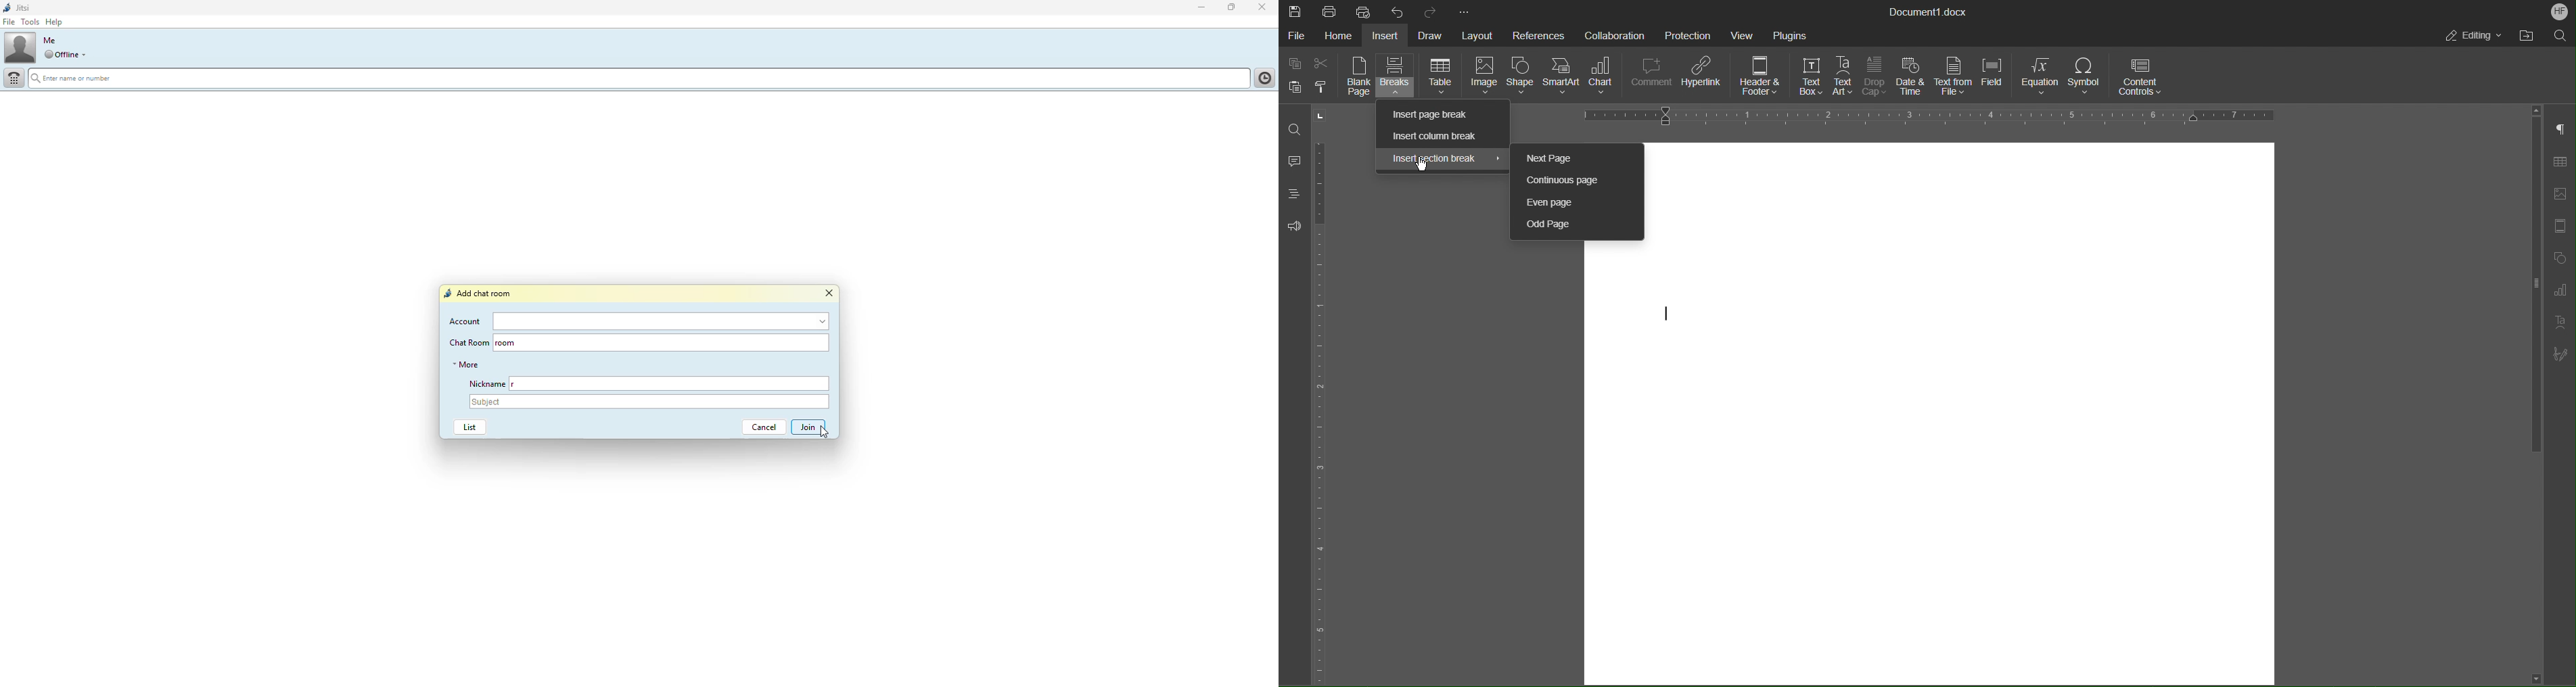  Describe the element at coordinates (10, 22) in the screenshot. I see `file` at that location.